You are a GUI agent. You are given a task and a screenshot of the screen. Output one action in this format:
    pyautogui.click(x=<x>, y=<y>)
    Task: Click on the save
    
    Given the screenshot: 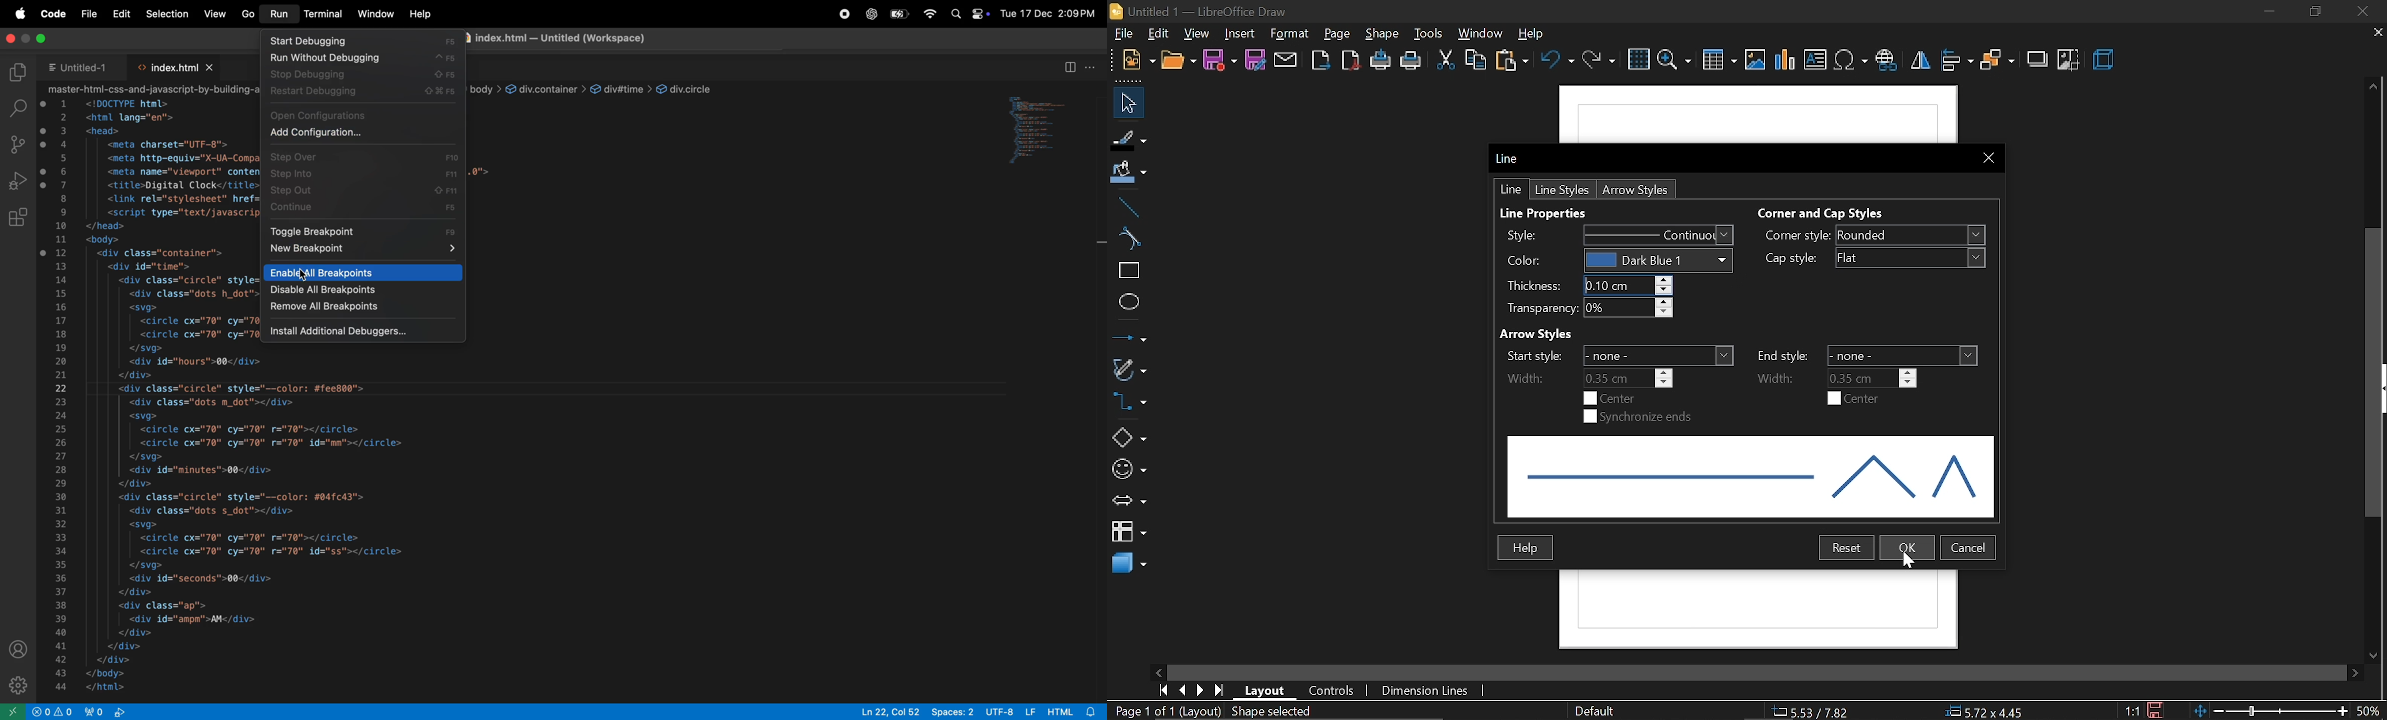 What is the action you would take?
    pyautogui.click(x=2155, y=710)
    